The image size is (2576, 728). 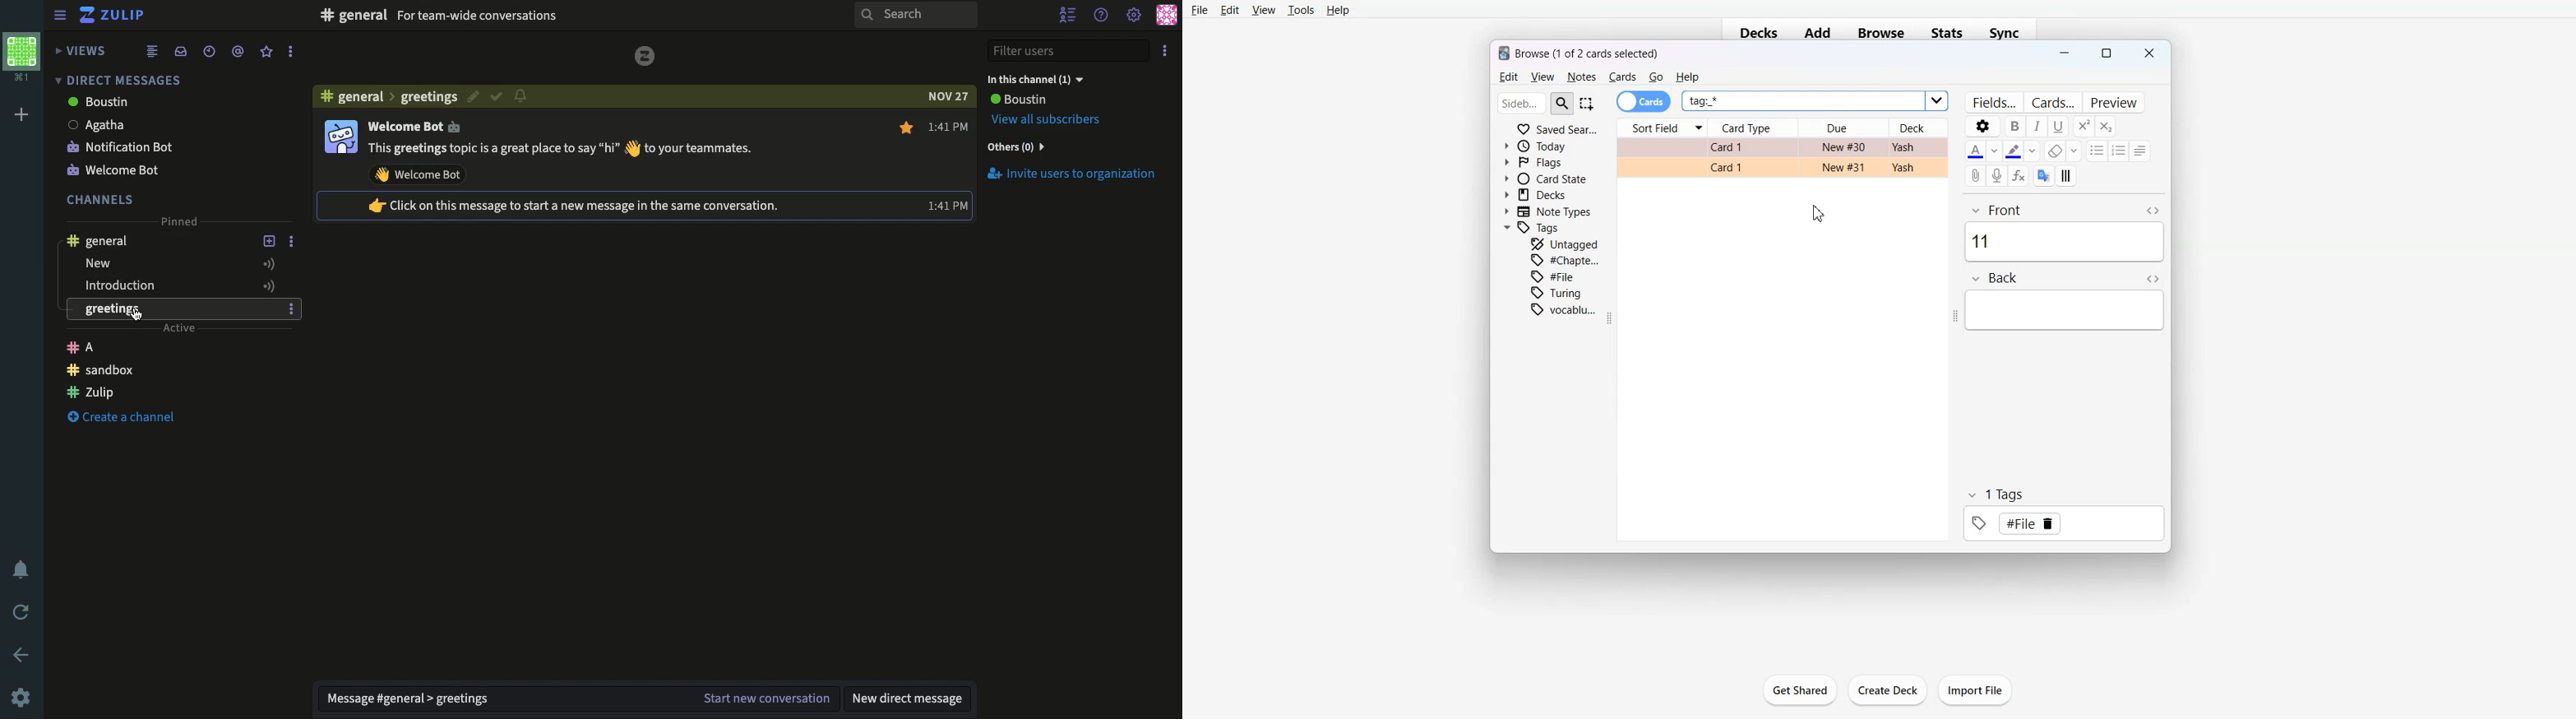 What do you see at coordinates (1998, 176) in the screenshot?
I see `Record Audio` at bounding box center [1998, 176].